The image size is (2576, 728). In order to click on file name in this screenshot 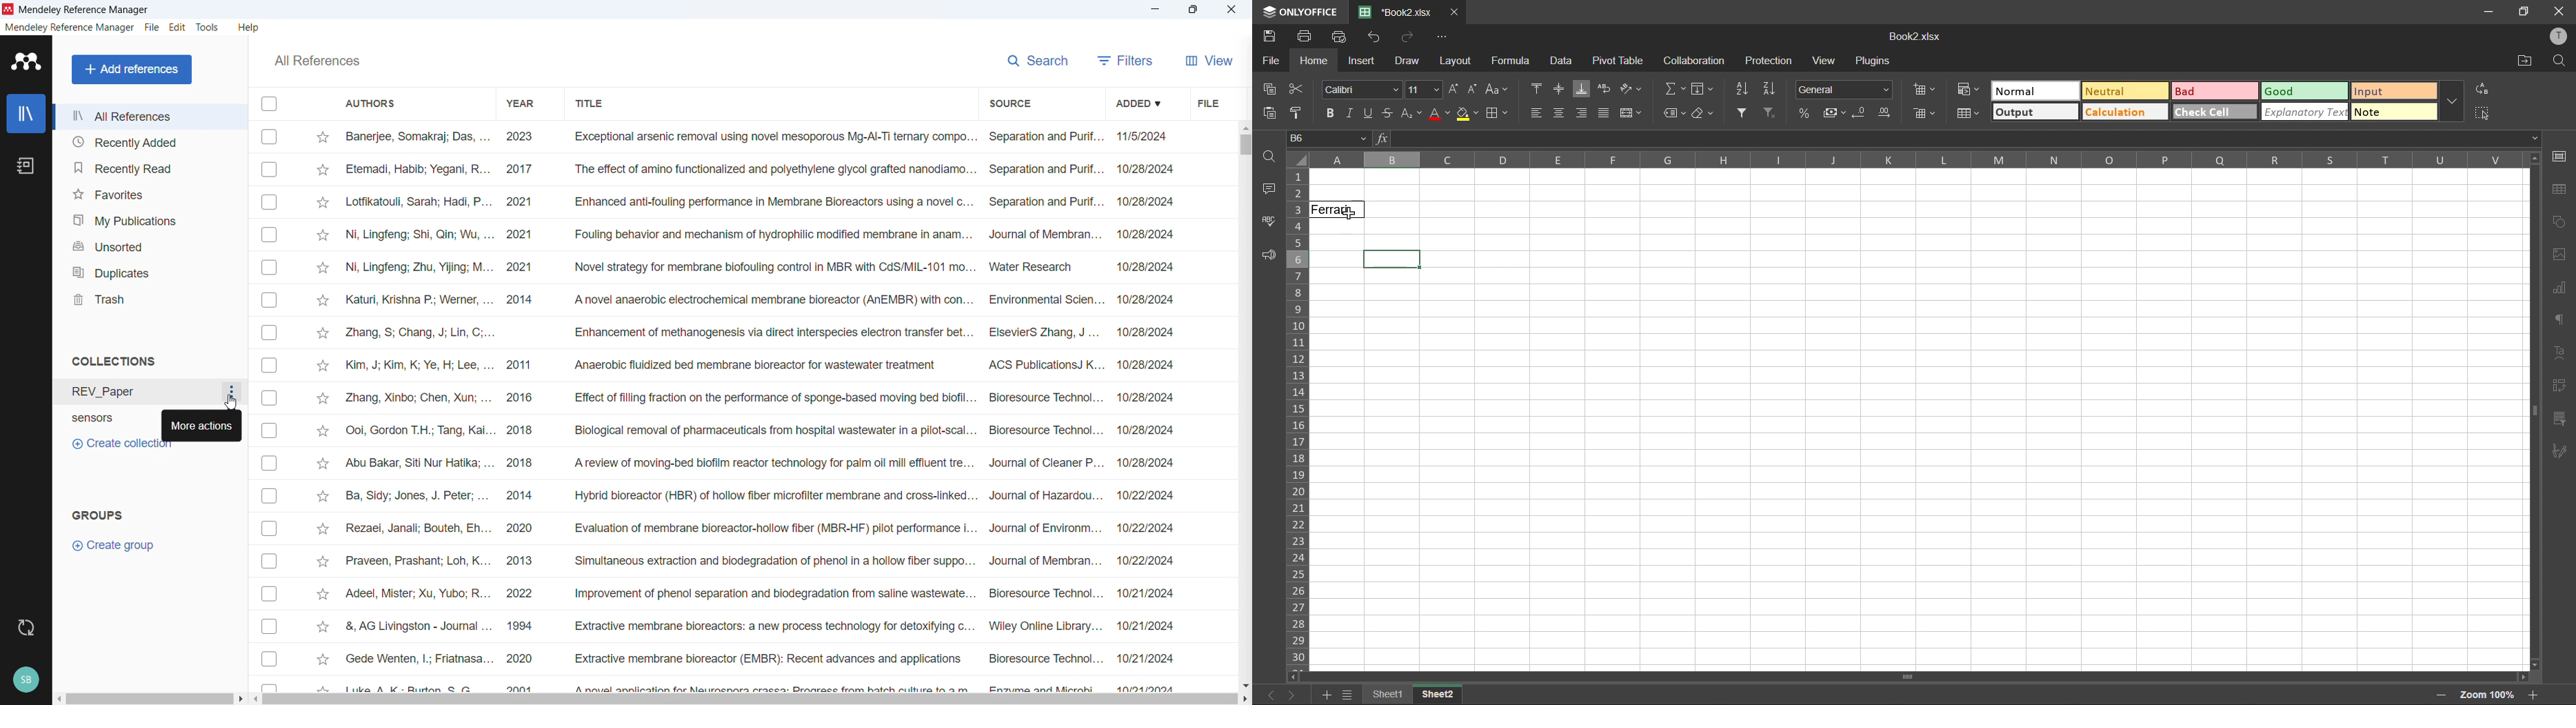, I will do `click(1395, 12)`.